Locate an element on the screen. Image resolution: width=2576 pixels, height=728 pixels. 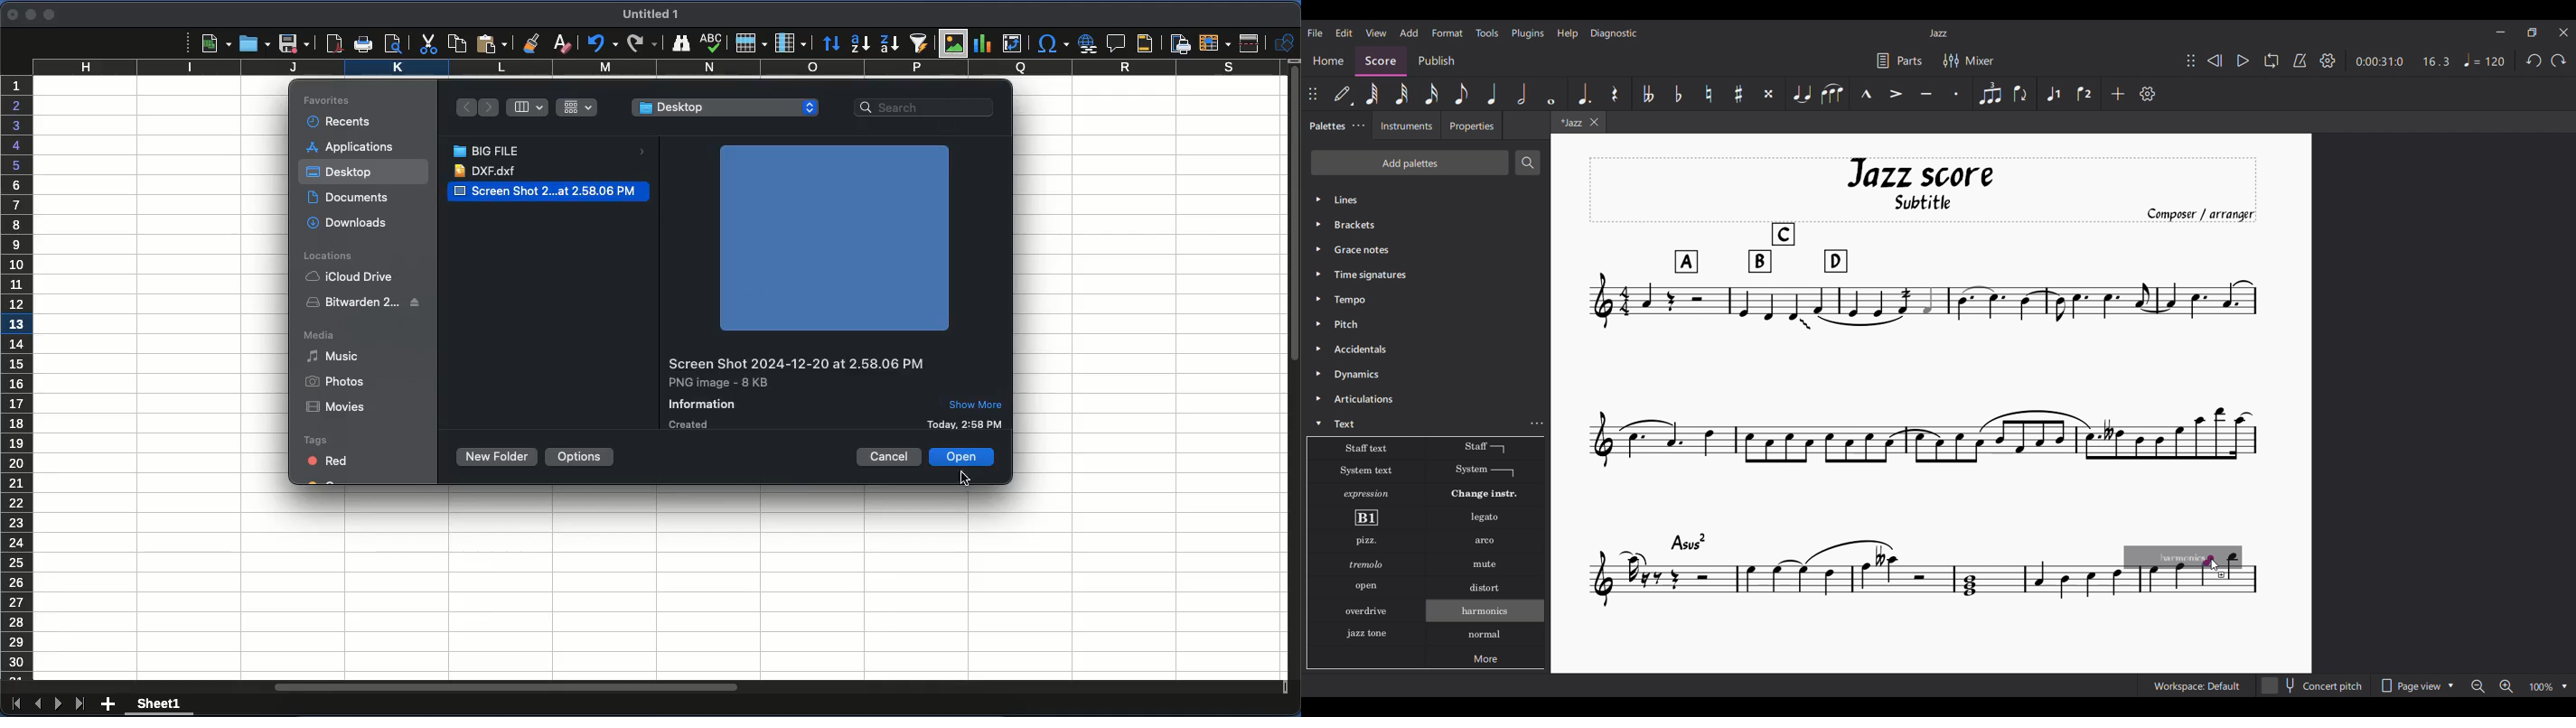
new is located at coordinates (216, 44).